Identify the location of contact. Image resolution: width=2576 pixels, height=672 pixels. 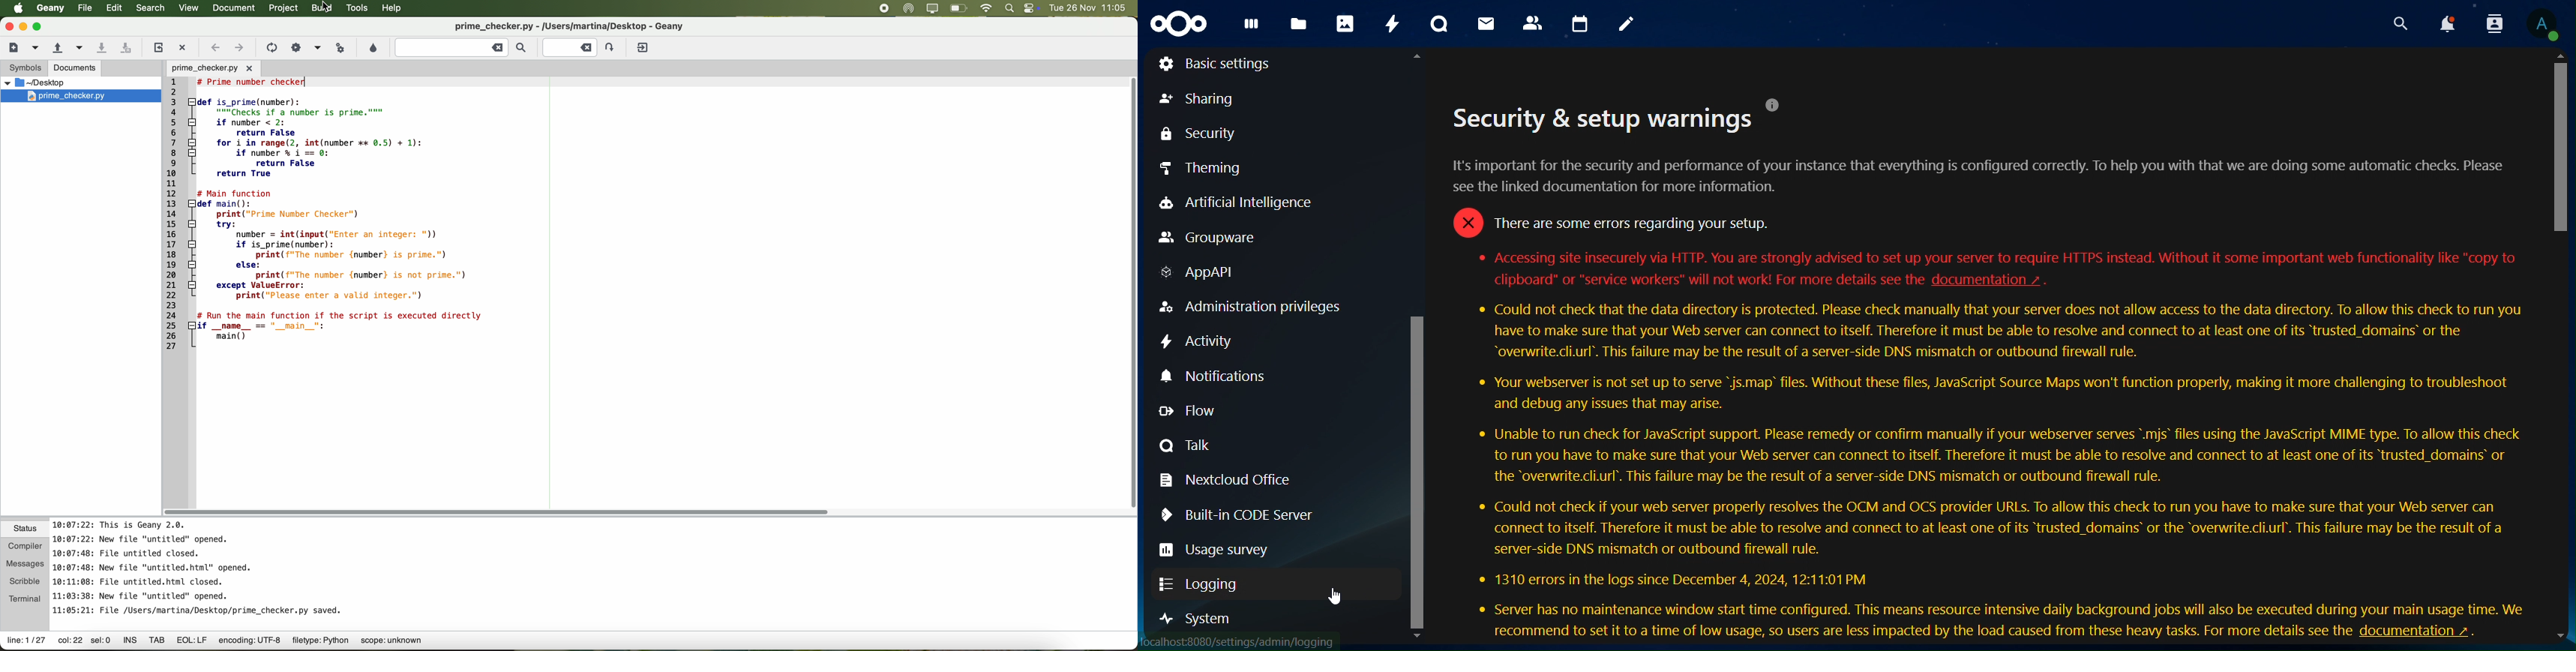
(1534, 22).